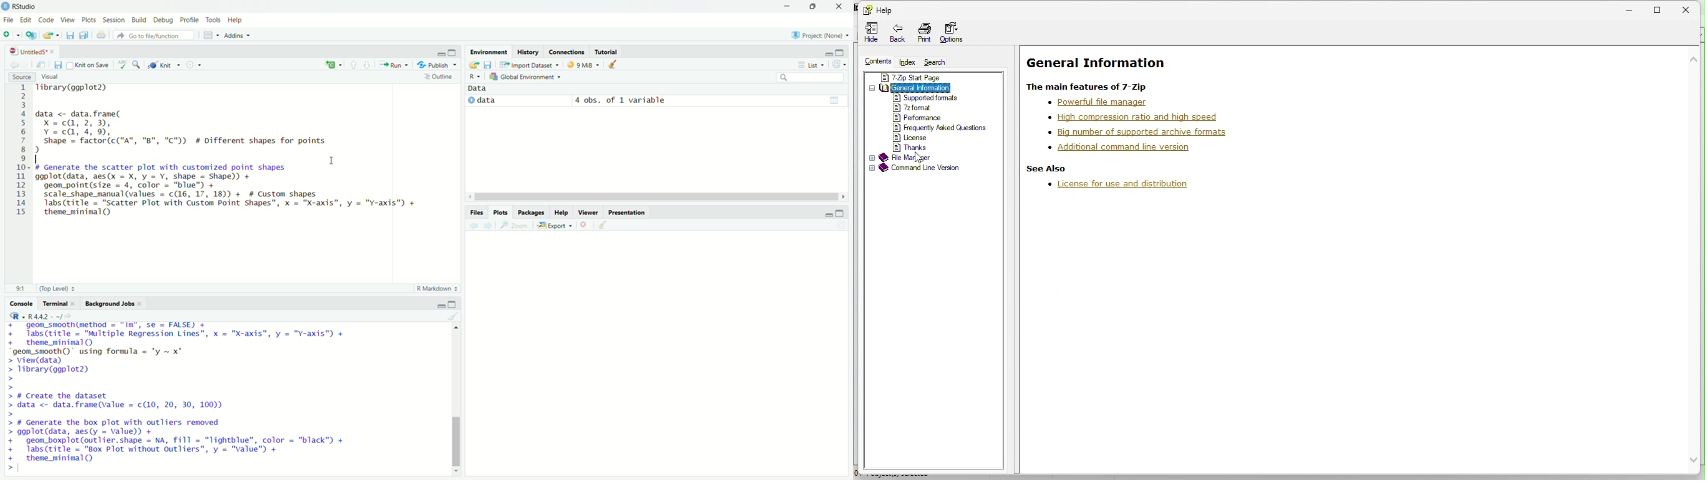 This screenshot has height=504, width=1708. What do you see at coordinates (11, 35) in the screenshot?
I see `New file` at bounding box center [11, 35].